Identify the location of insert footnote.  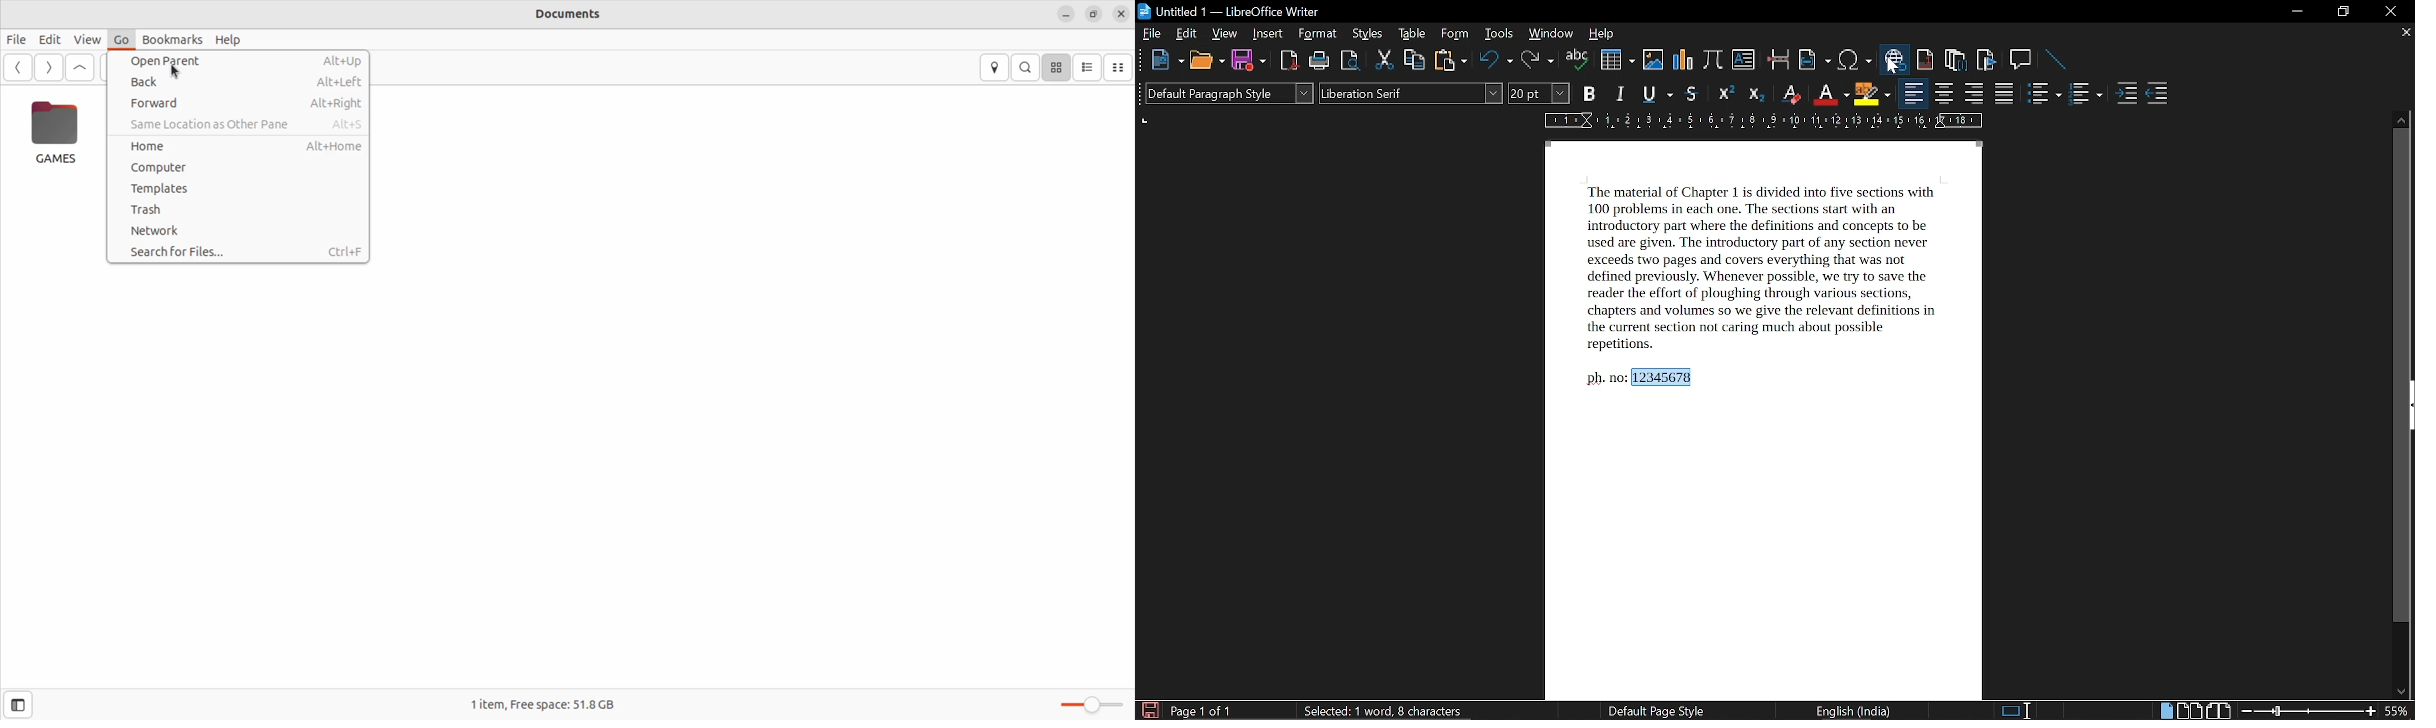
(1925, 60).